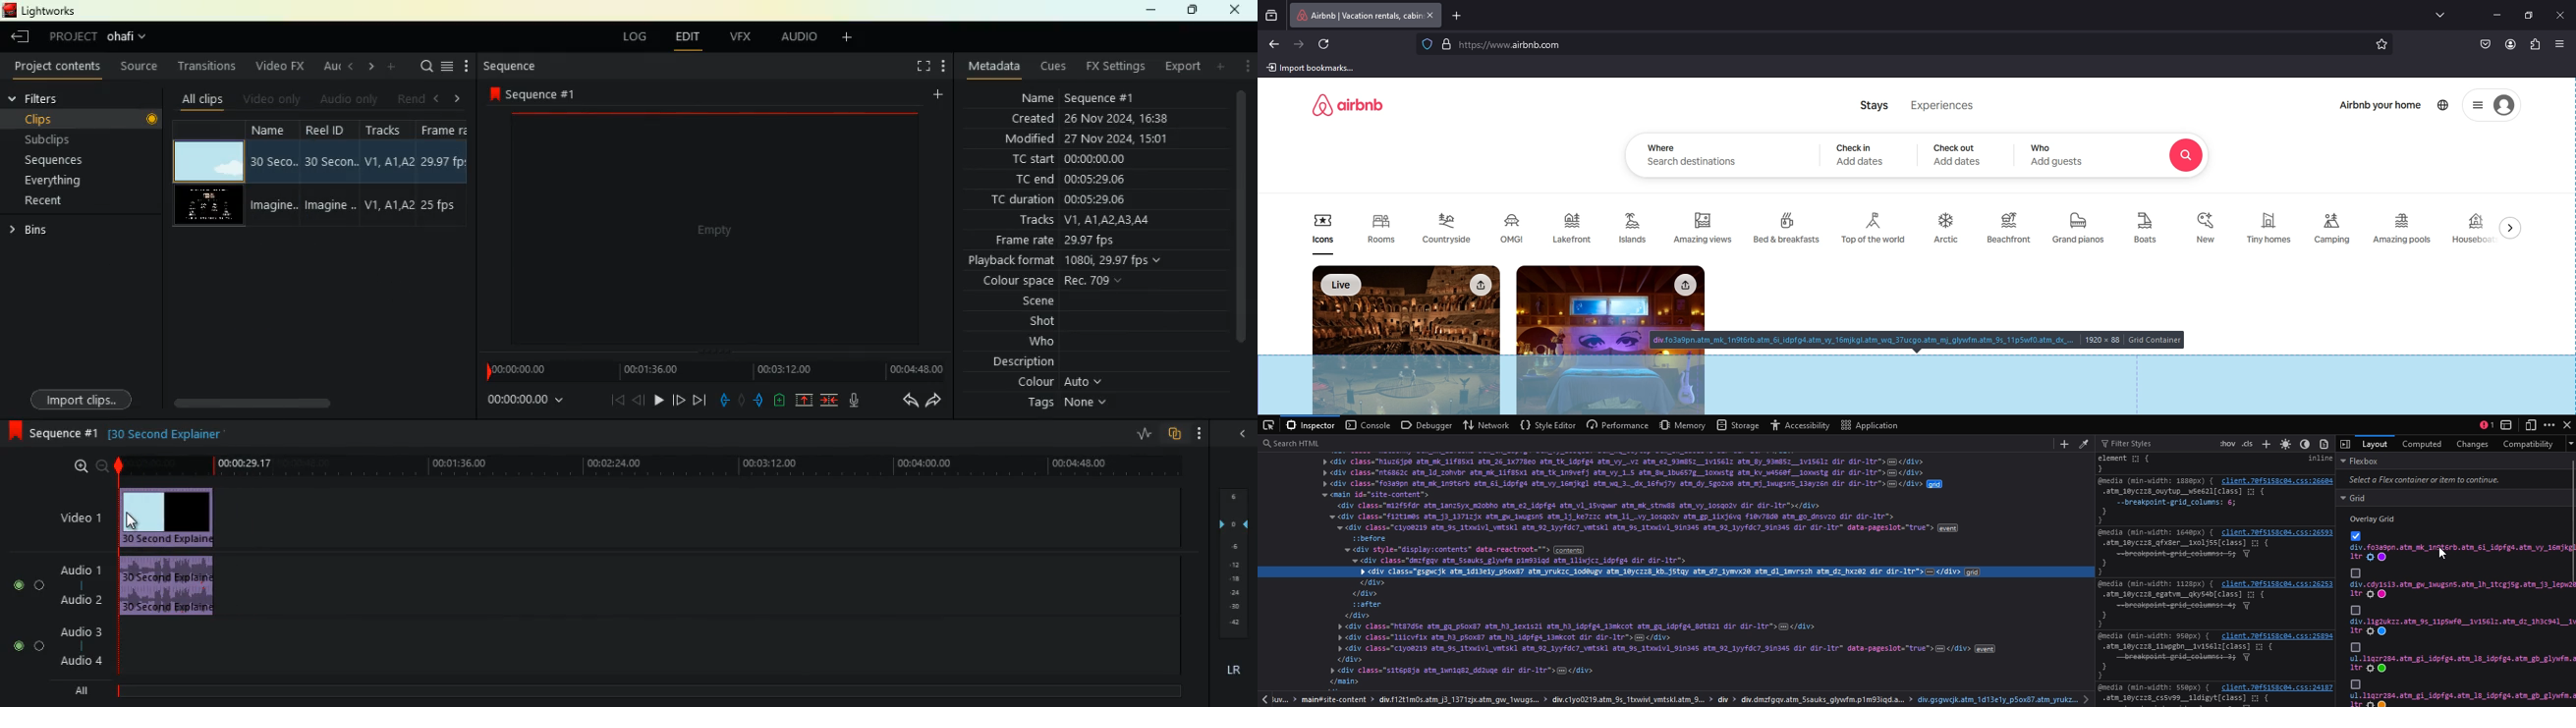 Image resolution: width=2576 pixels, height=728 pixels. What do you see at coordinates (39, 646) in the screenshot?
I see `toggle` at bounding box center [39, 646].